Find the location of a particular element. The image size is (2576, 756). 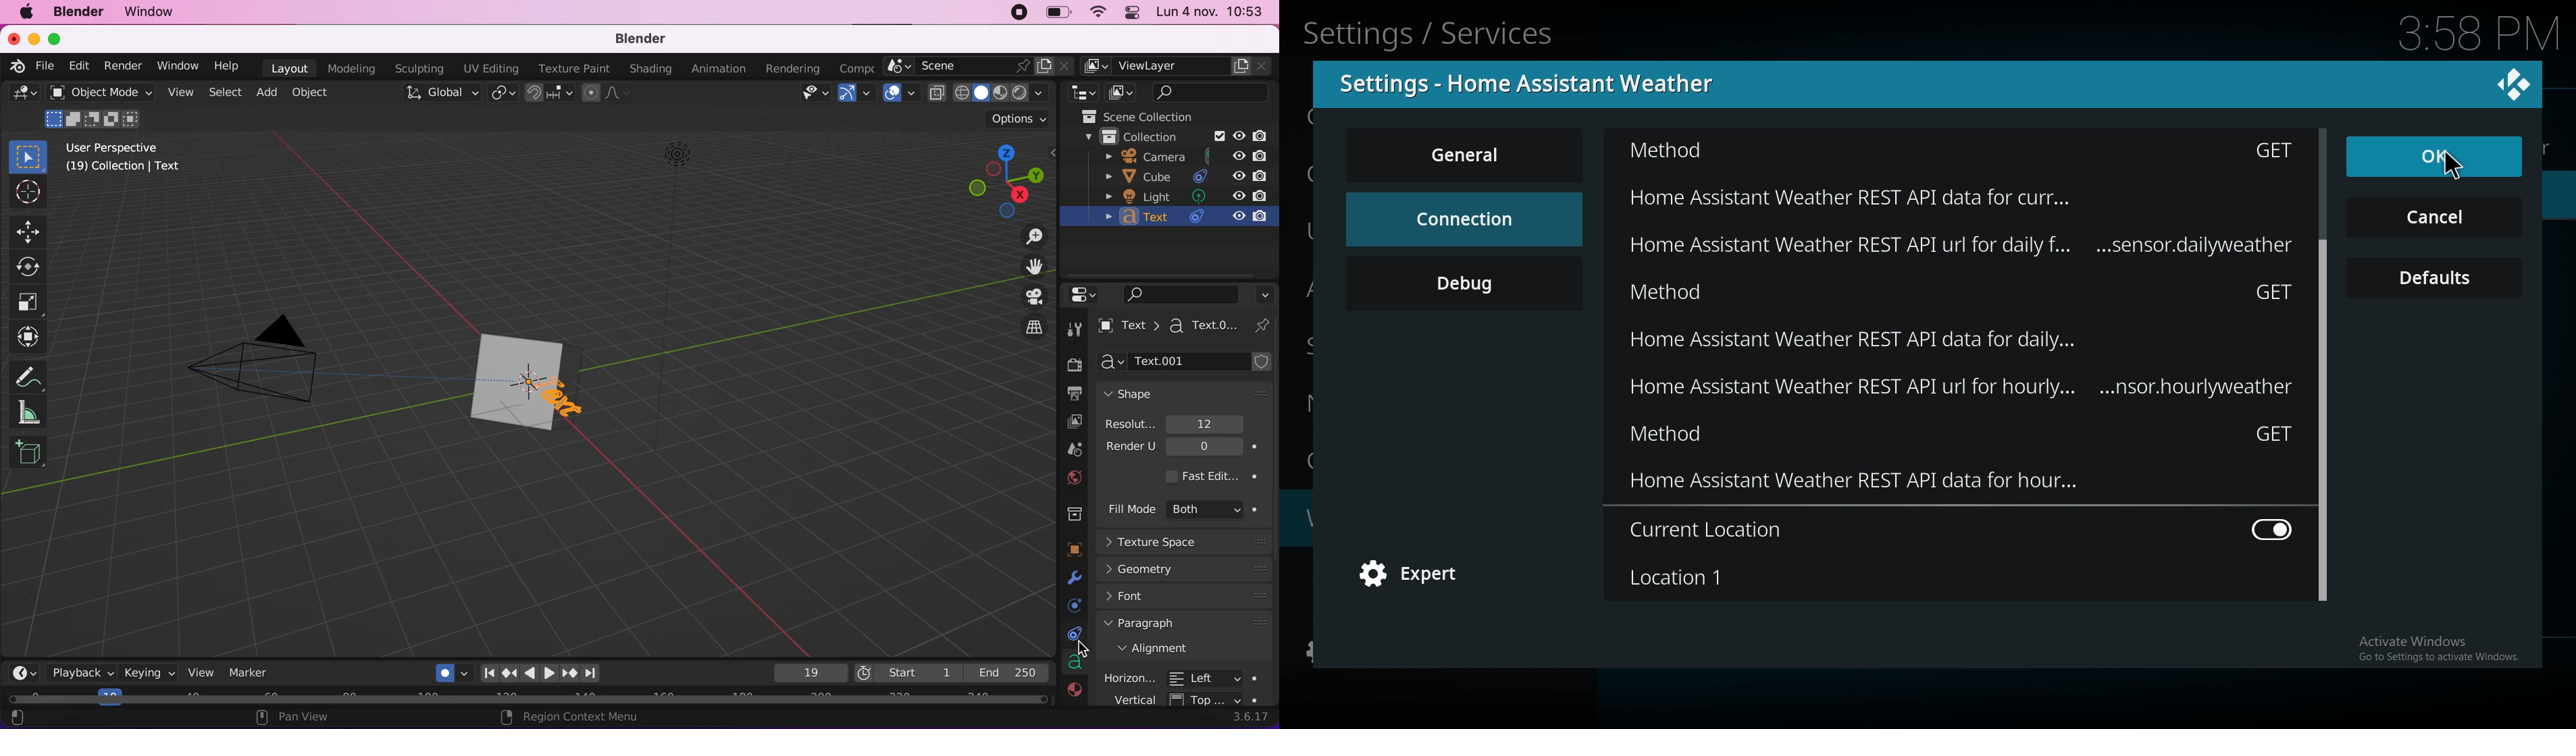

shading is located at coordinates (999, 94).